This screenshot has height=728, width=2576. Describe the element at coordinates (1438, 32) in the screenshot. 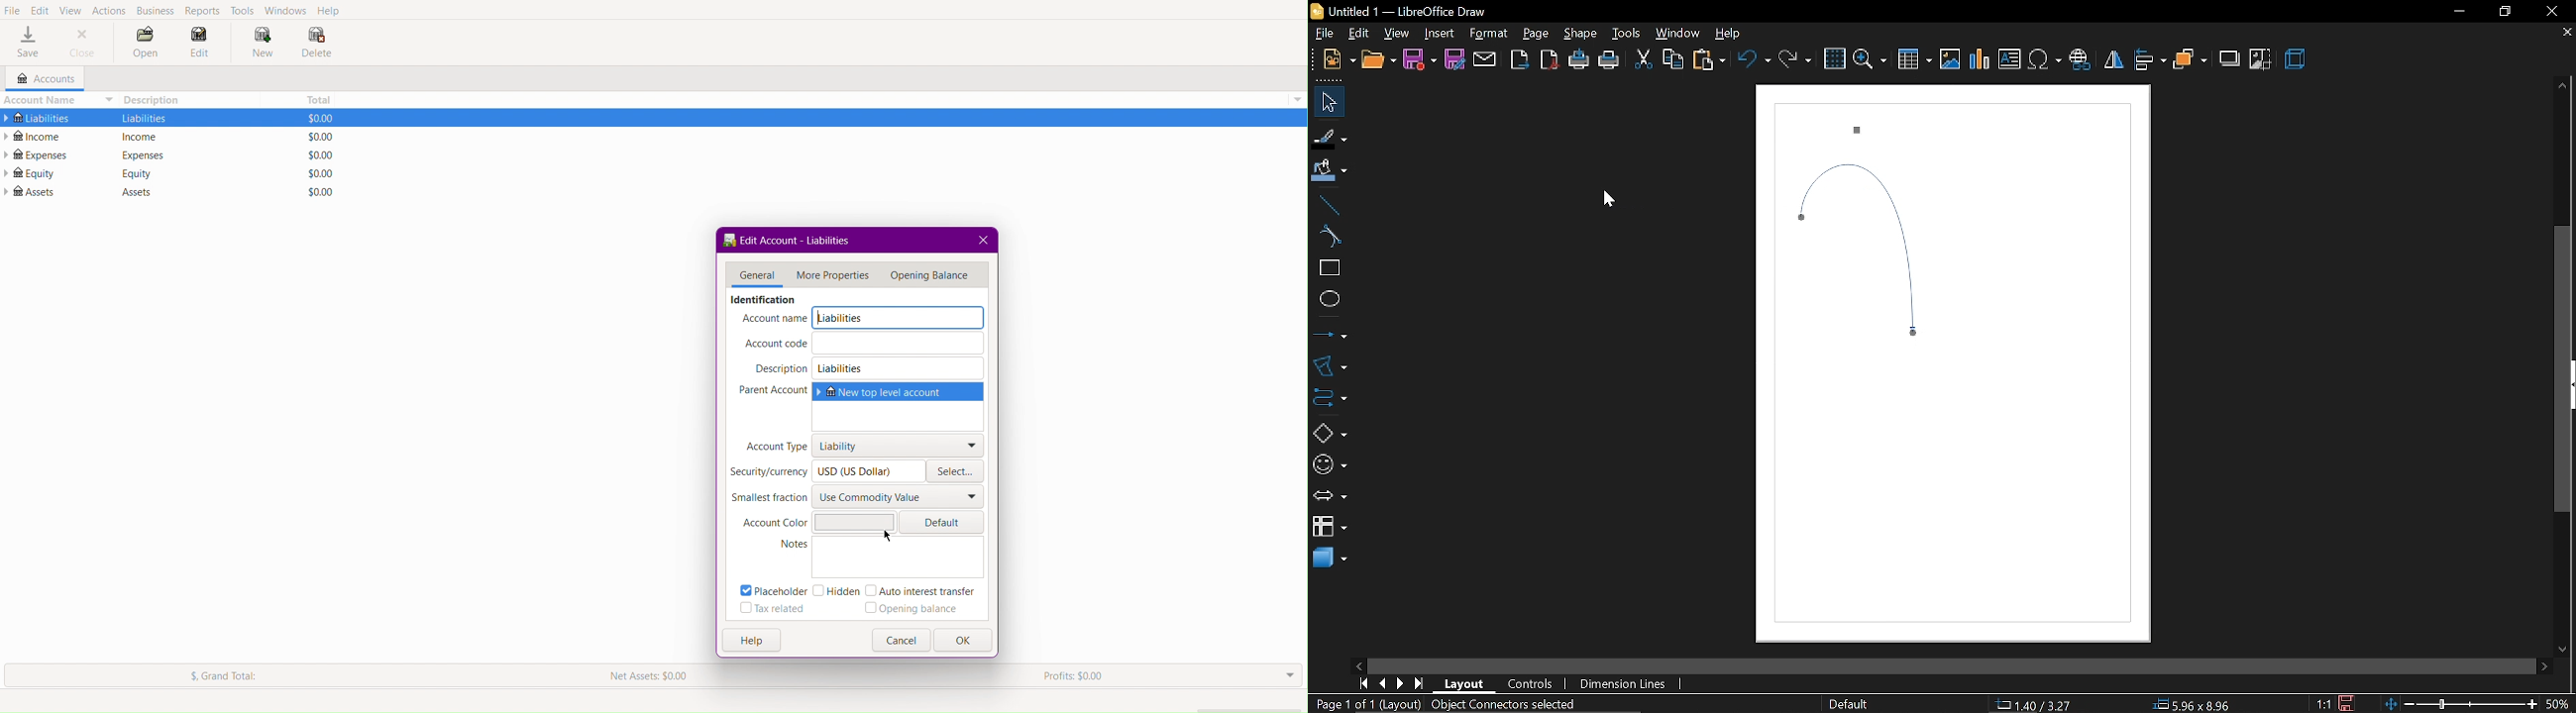

I see `Insert` at that location.